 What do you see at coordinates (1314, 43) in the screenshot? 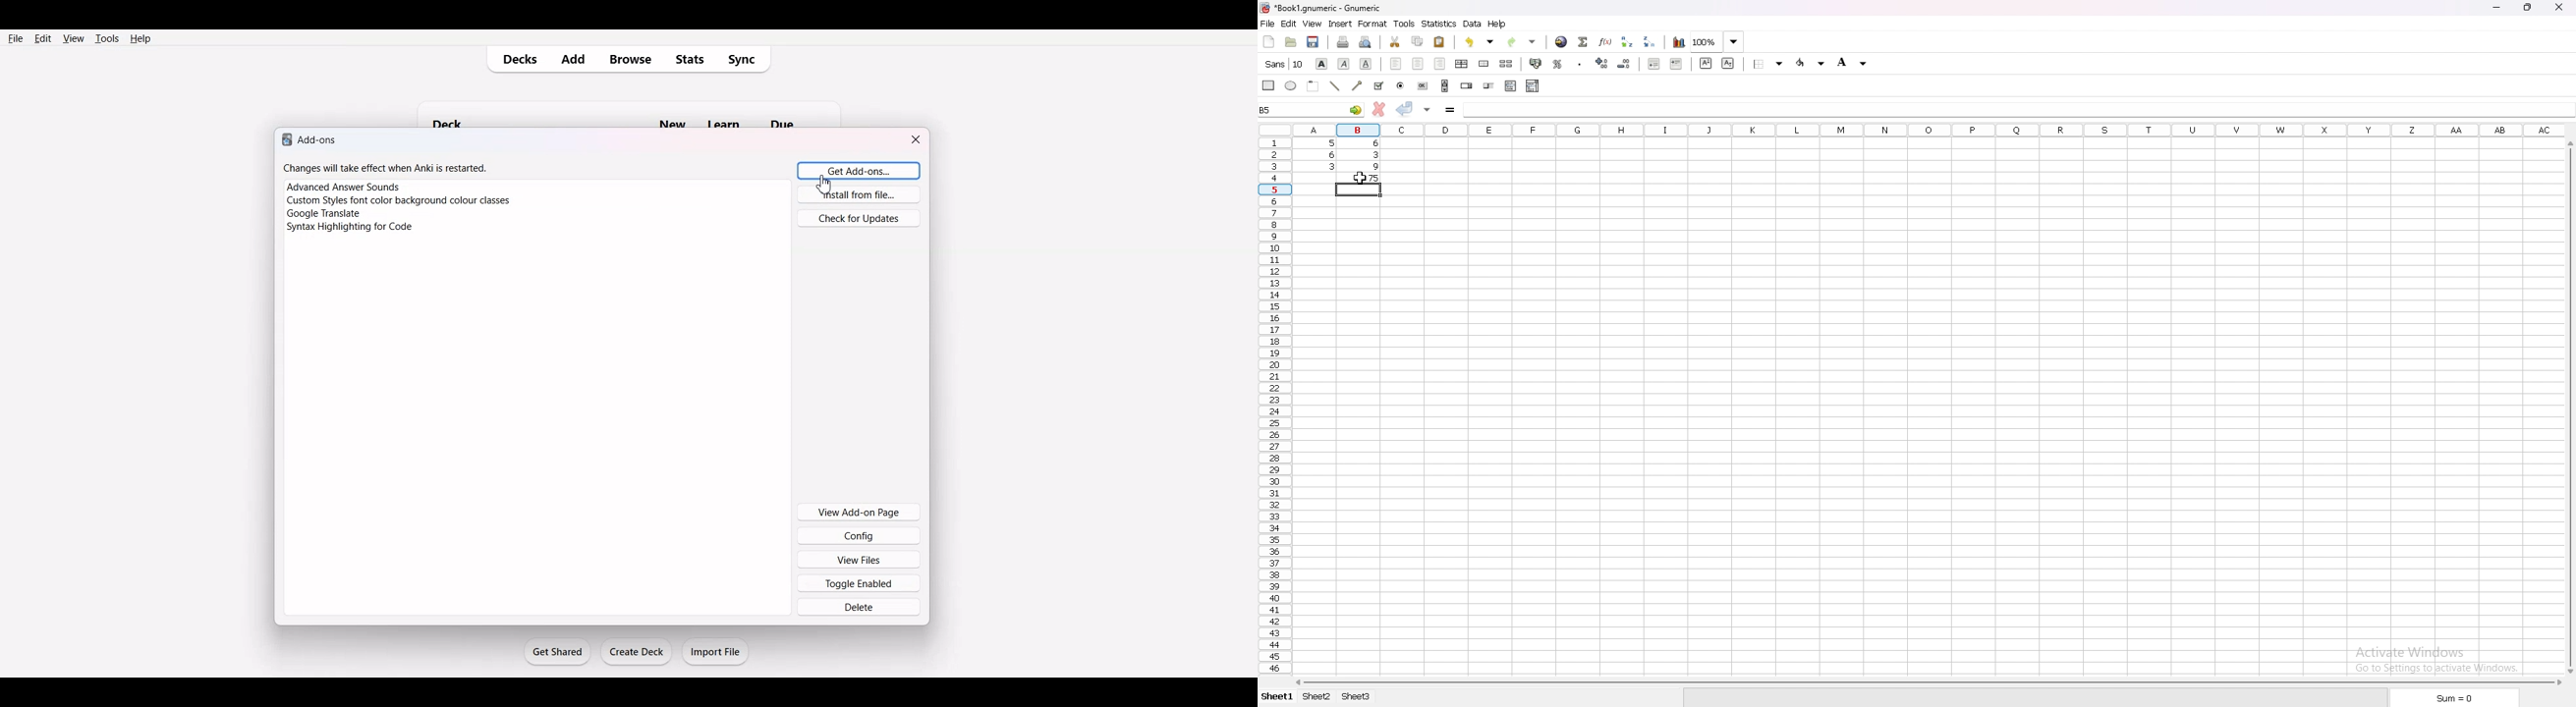
I see `save` at bounding box center [1314, 43].